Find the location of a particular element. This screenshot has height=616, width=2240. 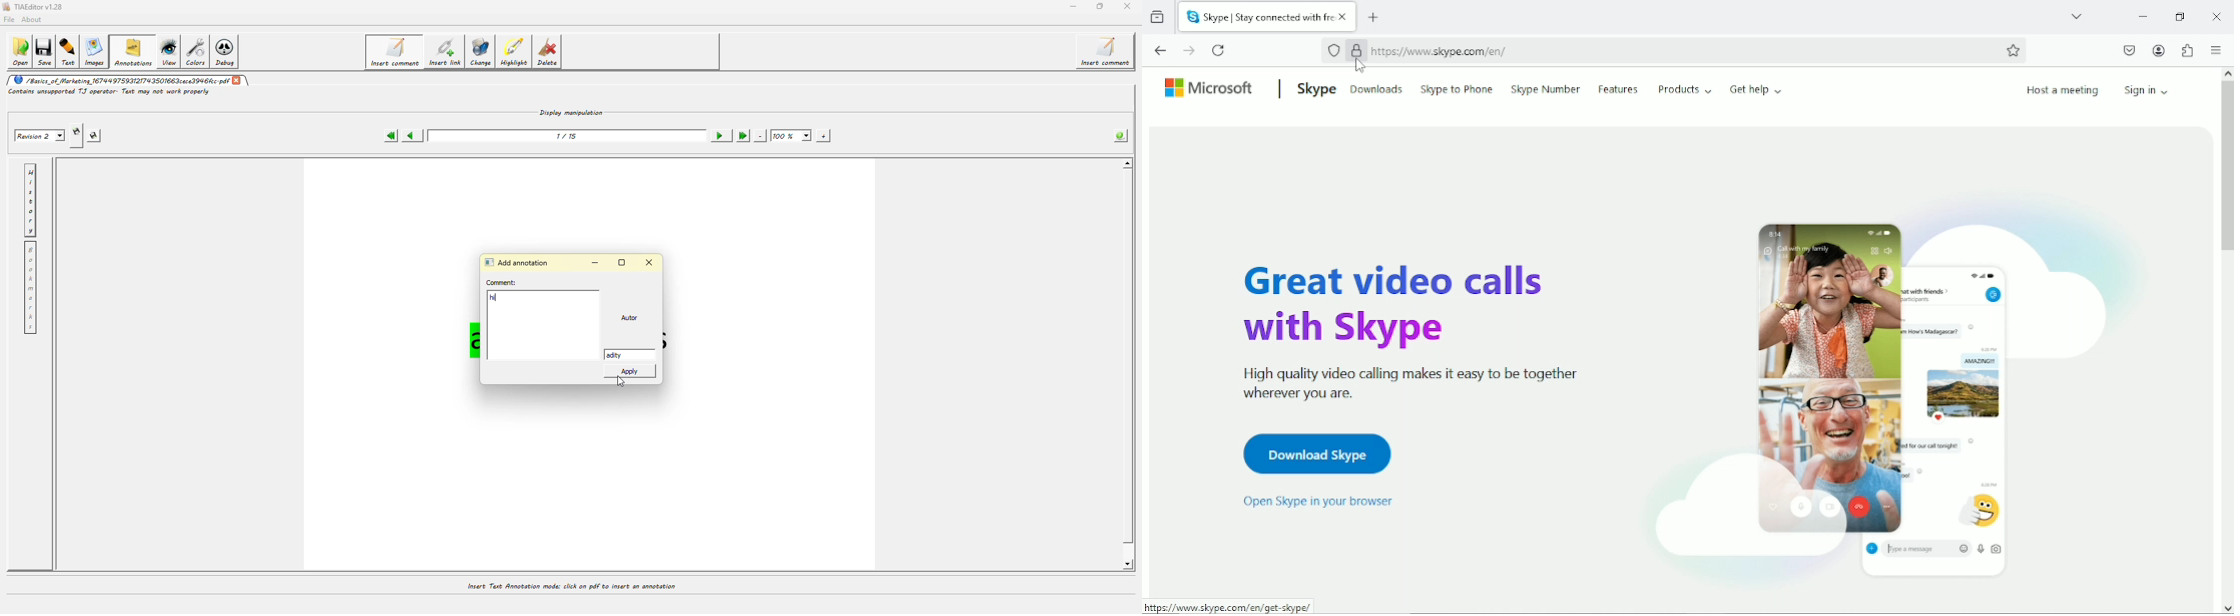

open application menu is located at coordinates (2215, 51).